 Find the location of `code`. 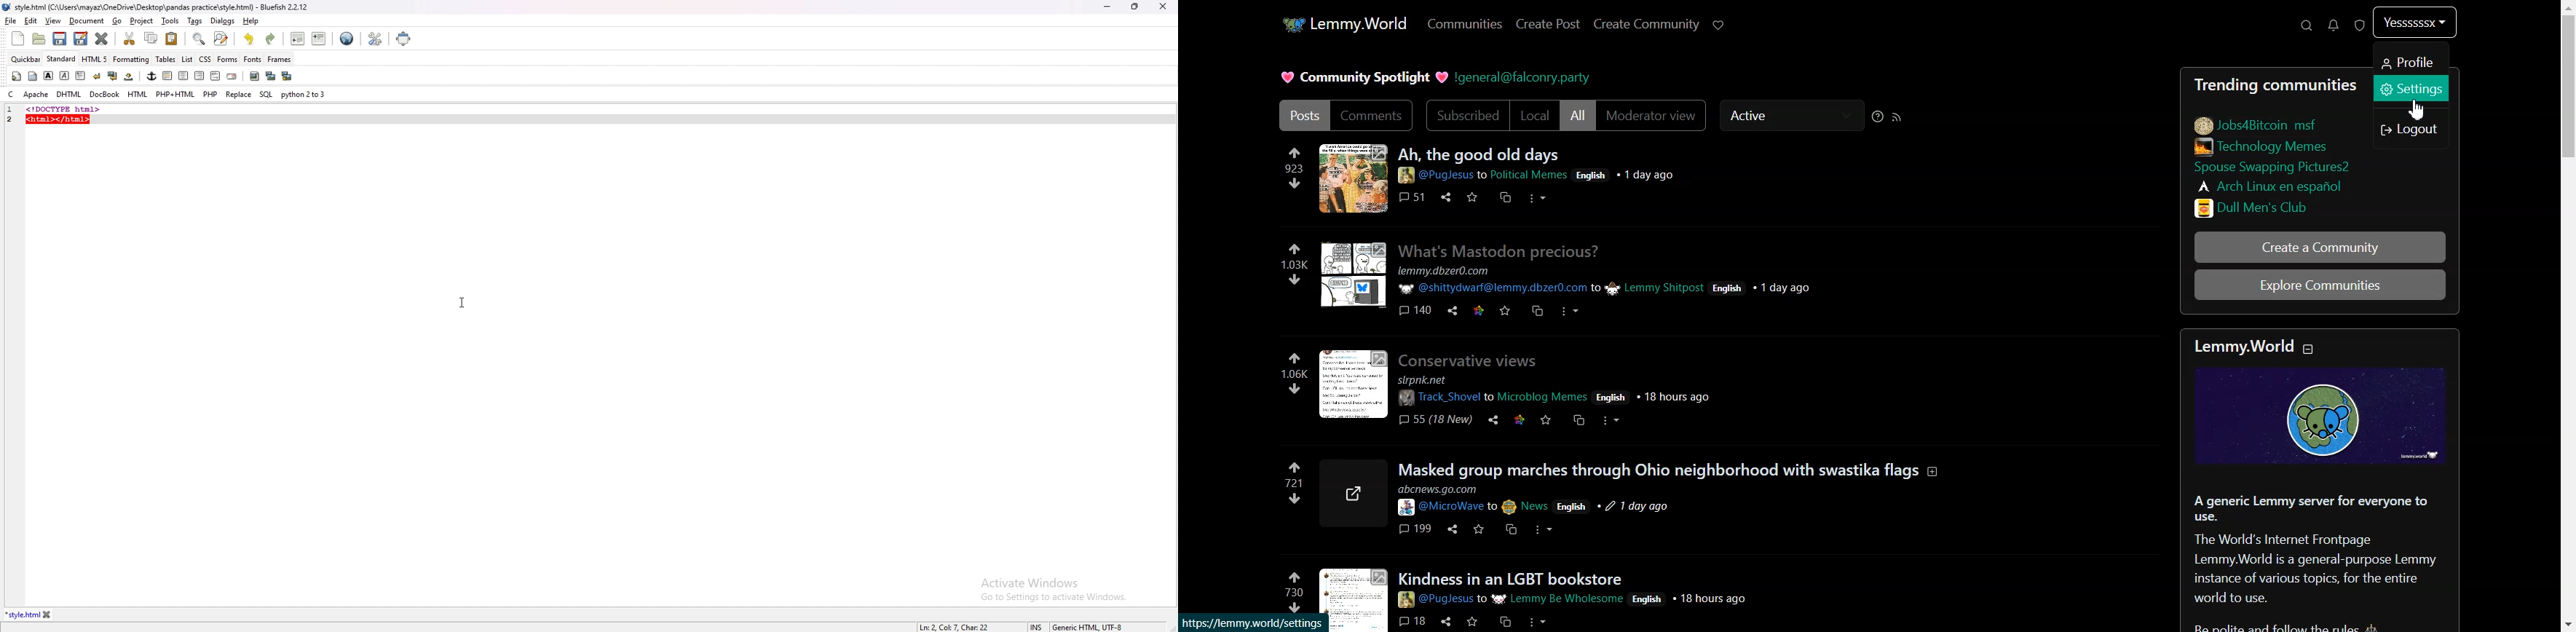

code is located at coordinates (99, 109).